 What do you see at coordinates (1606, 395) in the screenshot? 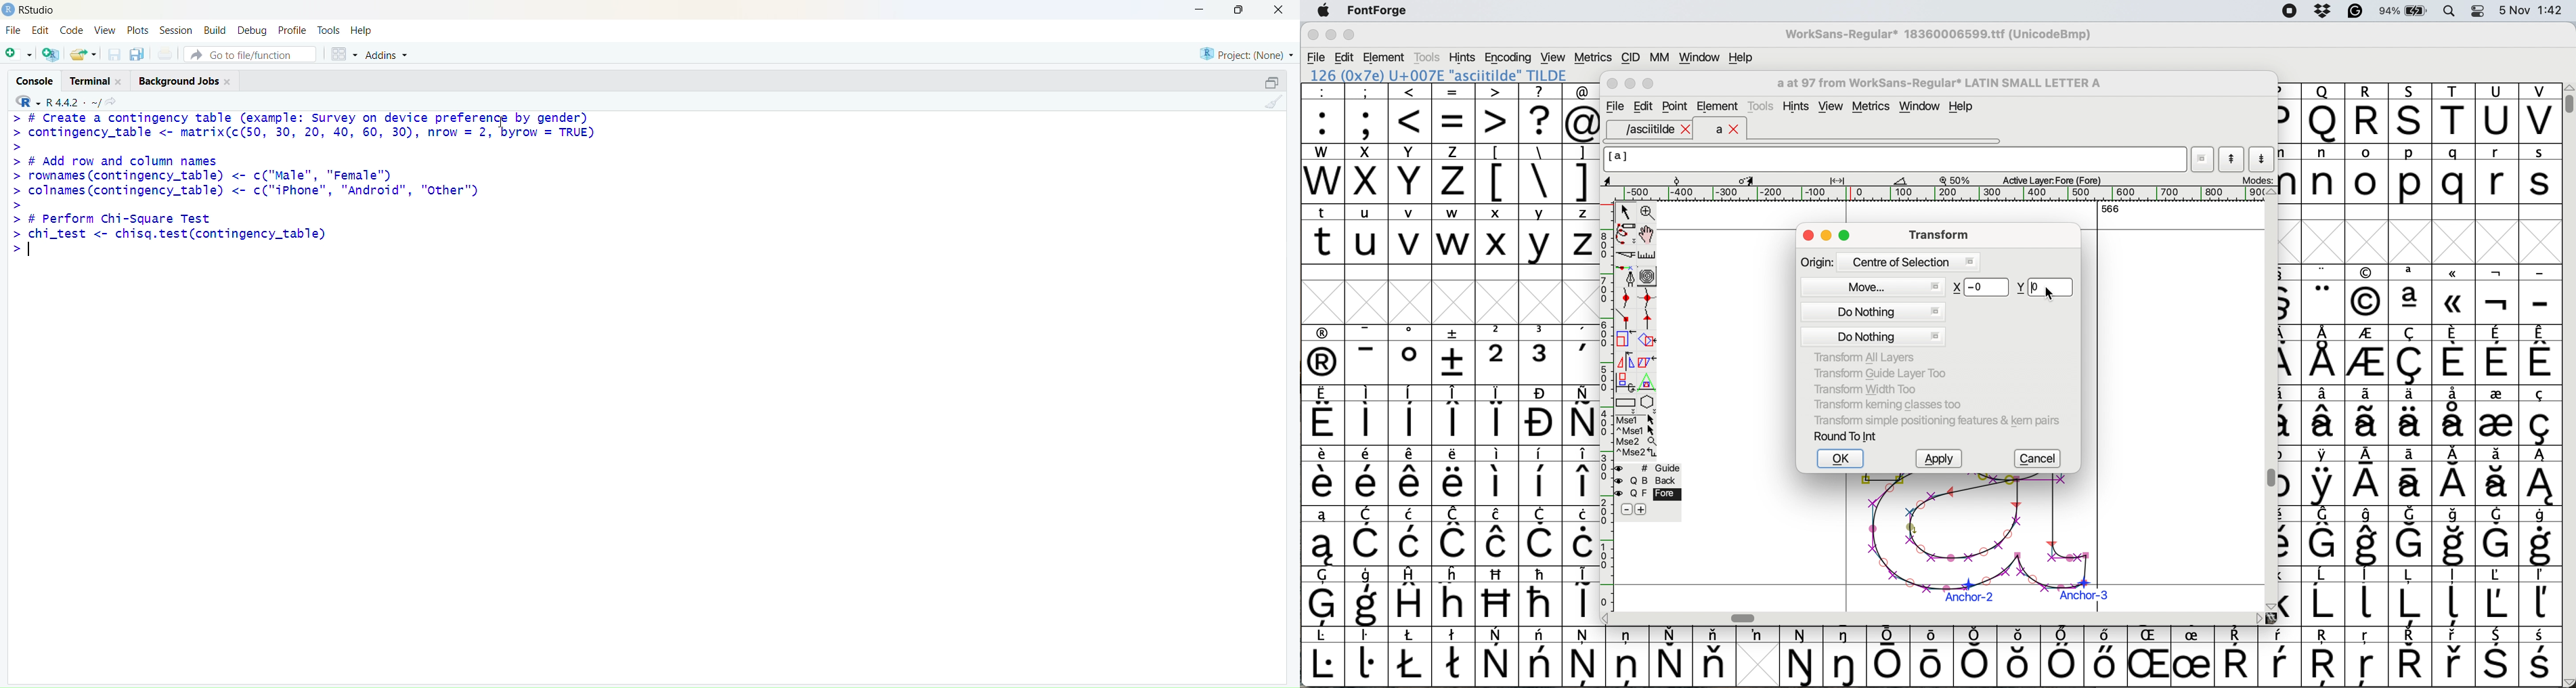
I see `vertical scale` at bounding box center [1606, 395].